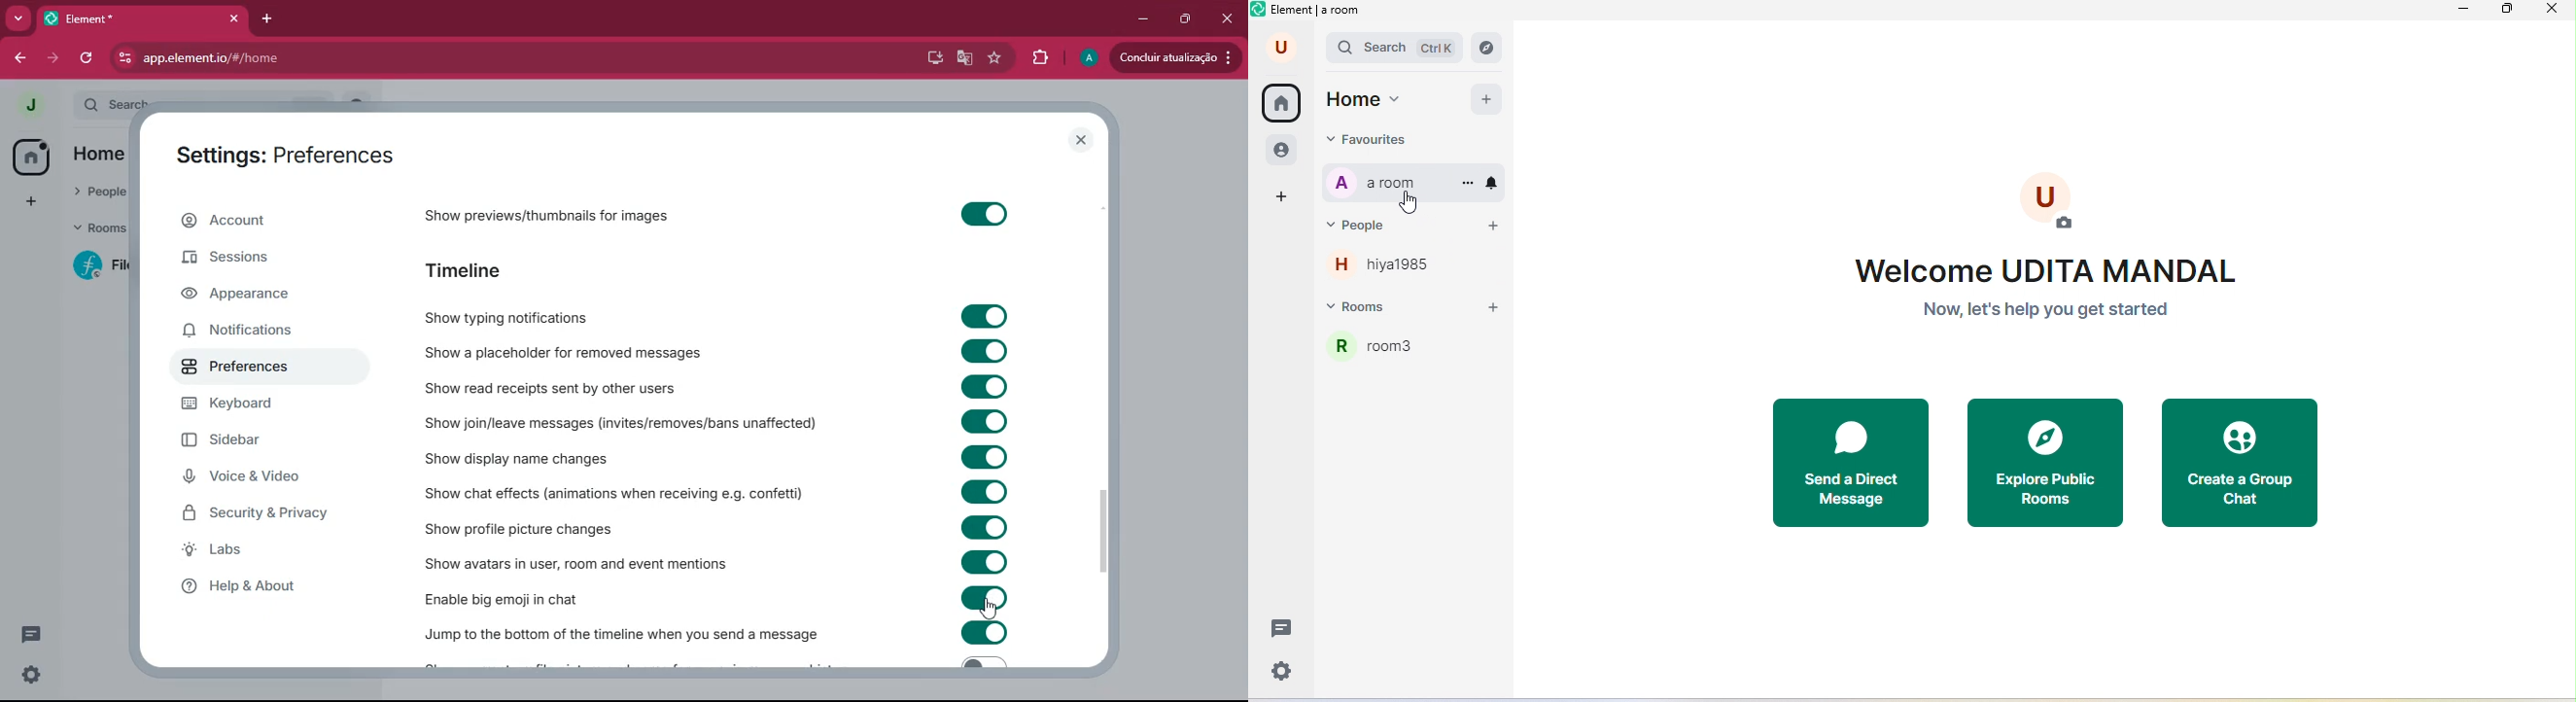 The width and height of the screenshot is (2576, 728). Describe the element at coordinates (1396, 50) in the screenshot. I see `search` at that location.